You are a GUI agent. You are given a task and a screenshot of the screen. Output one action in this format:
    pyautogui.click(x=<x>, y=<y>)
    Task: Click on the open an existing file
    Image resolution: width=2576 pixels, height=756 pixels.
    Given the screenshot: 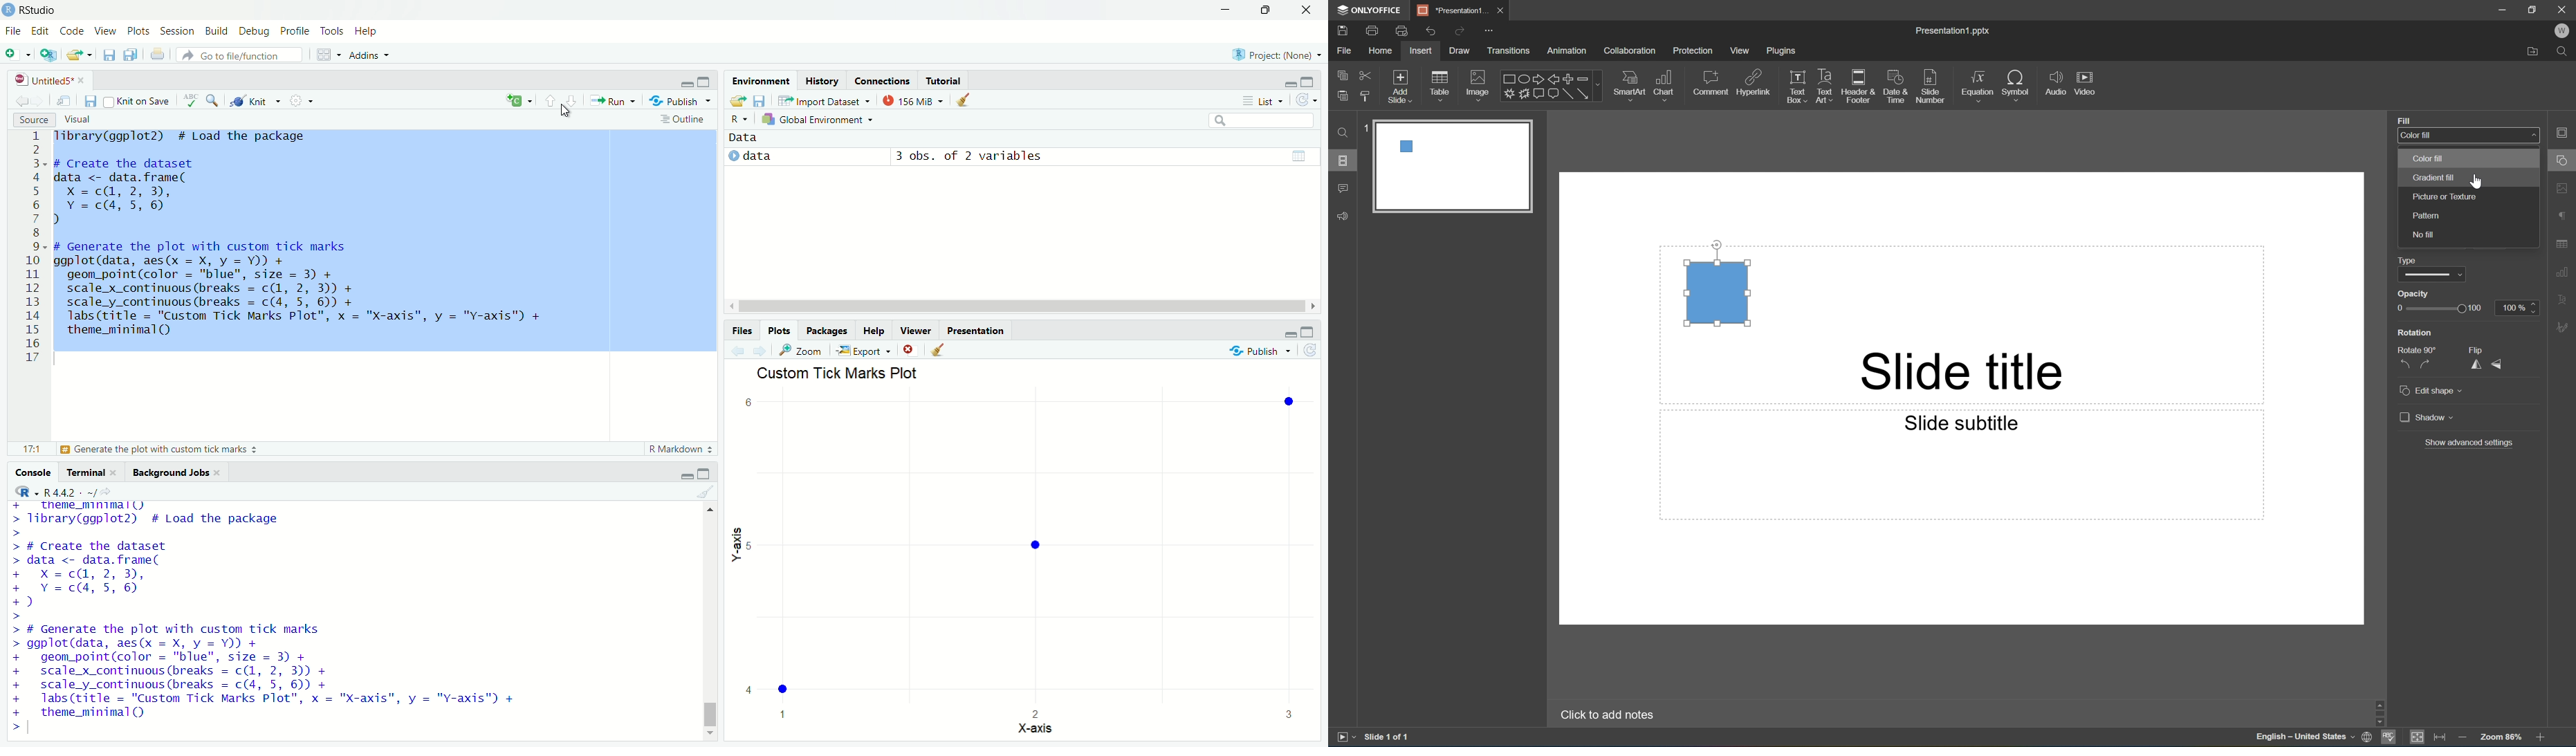 What is the action you would take?
    pyautogui.click(x=82, y=54)
    